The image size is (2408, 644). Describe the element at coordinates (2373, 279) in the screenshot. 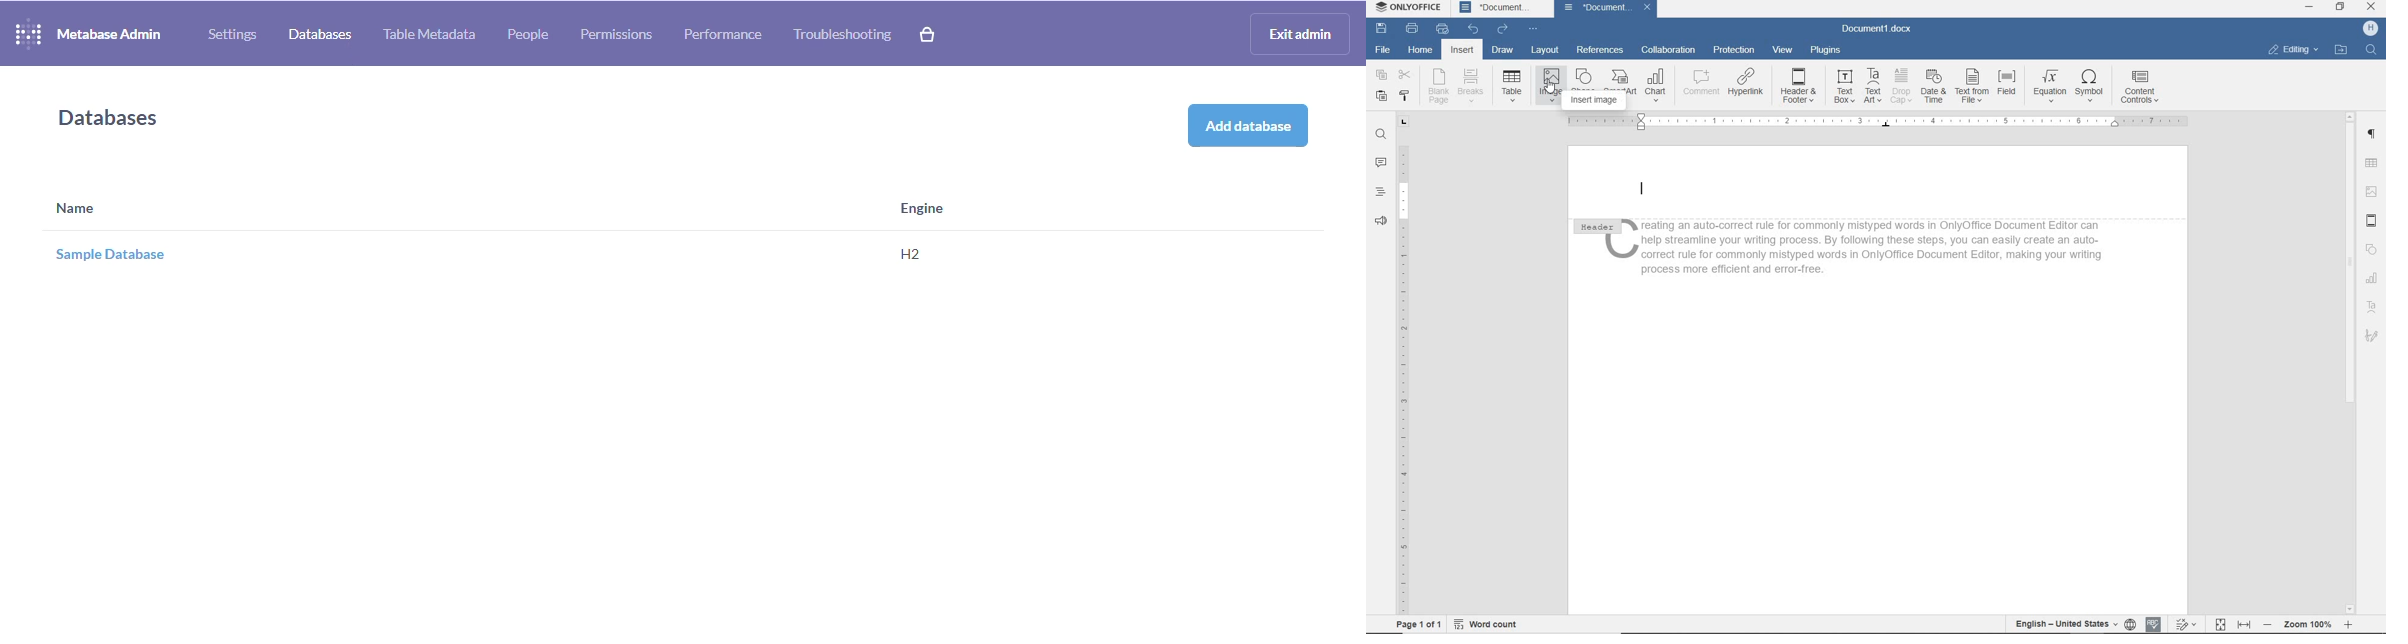

I see `Chart` at that location.